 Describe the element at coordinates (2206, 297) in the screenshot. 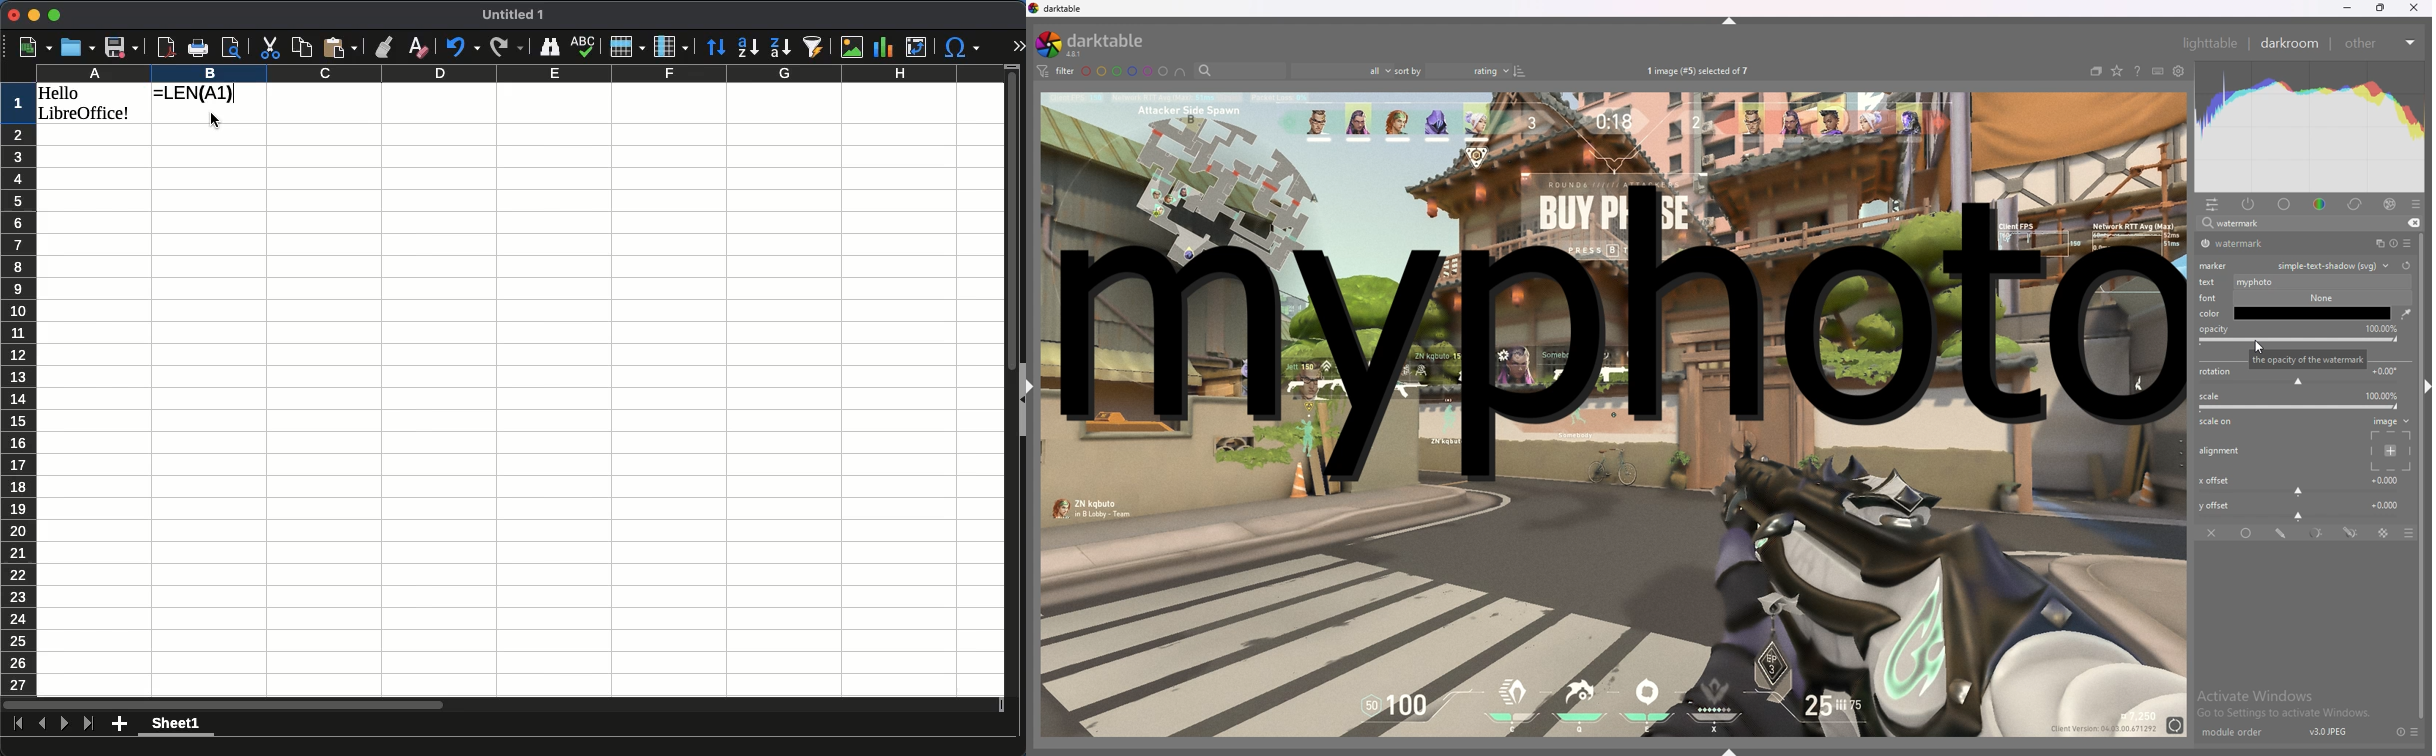

I see `font` at that location.